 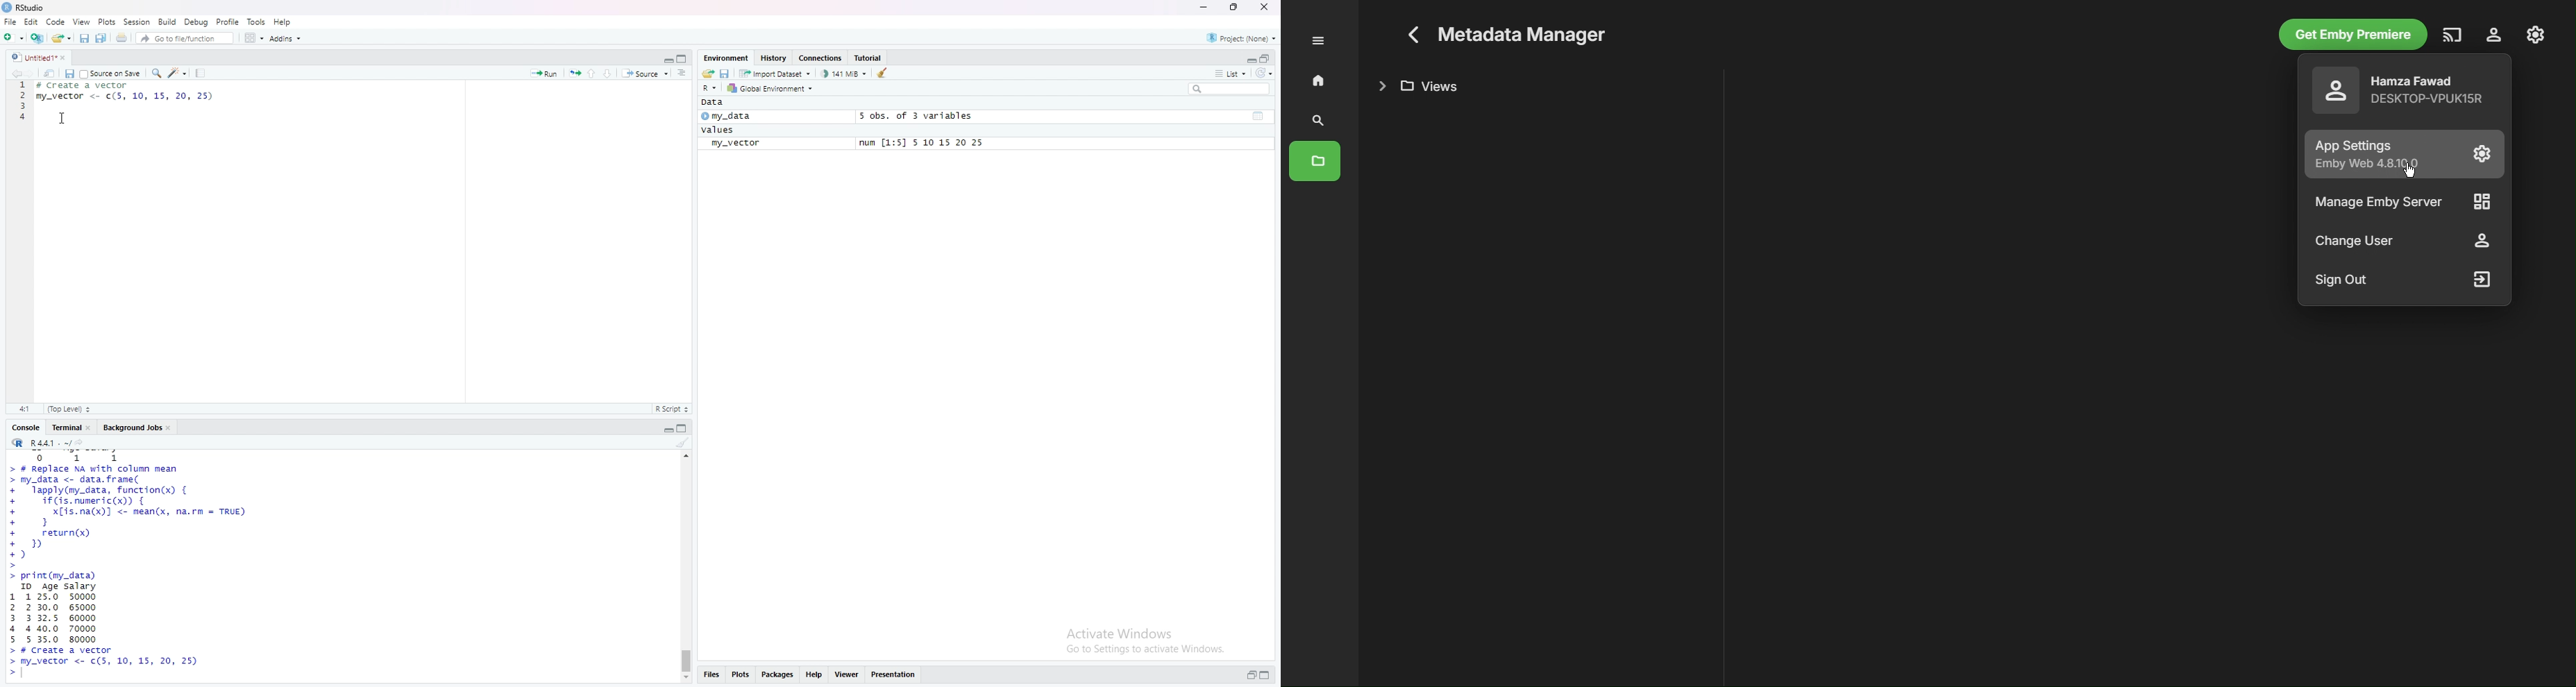 I want to click on save workspace, so click(x=726, y=73).